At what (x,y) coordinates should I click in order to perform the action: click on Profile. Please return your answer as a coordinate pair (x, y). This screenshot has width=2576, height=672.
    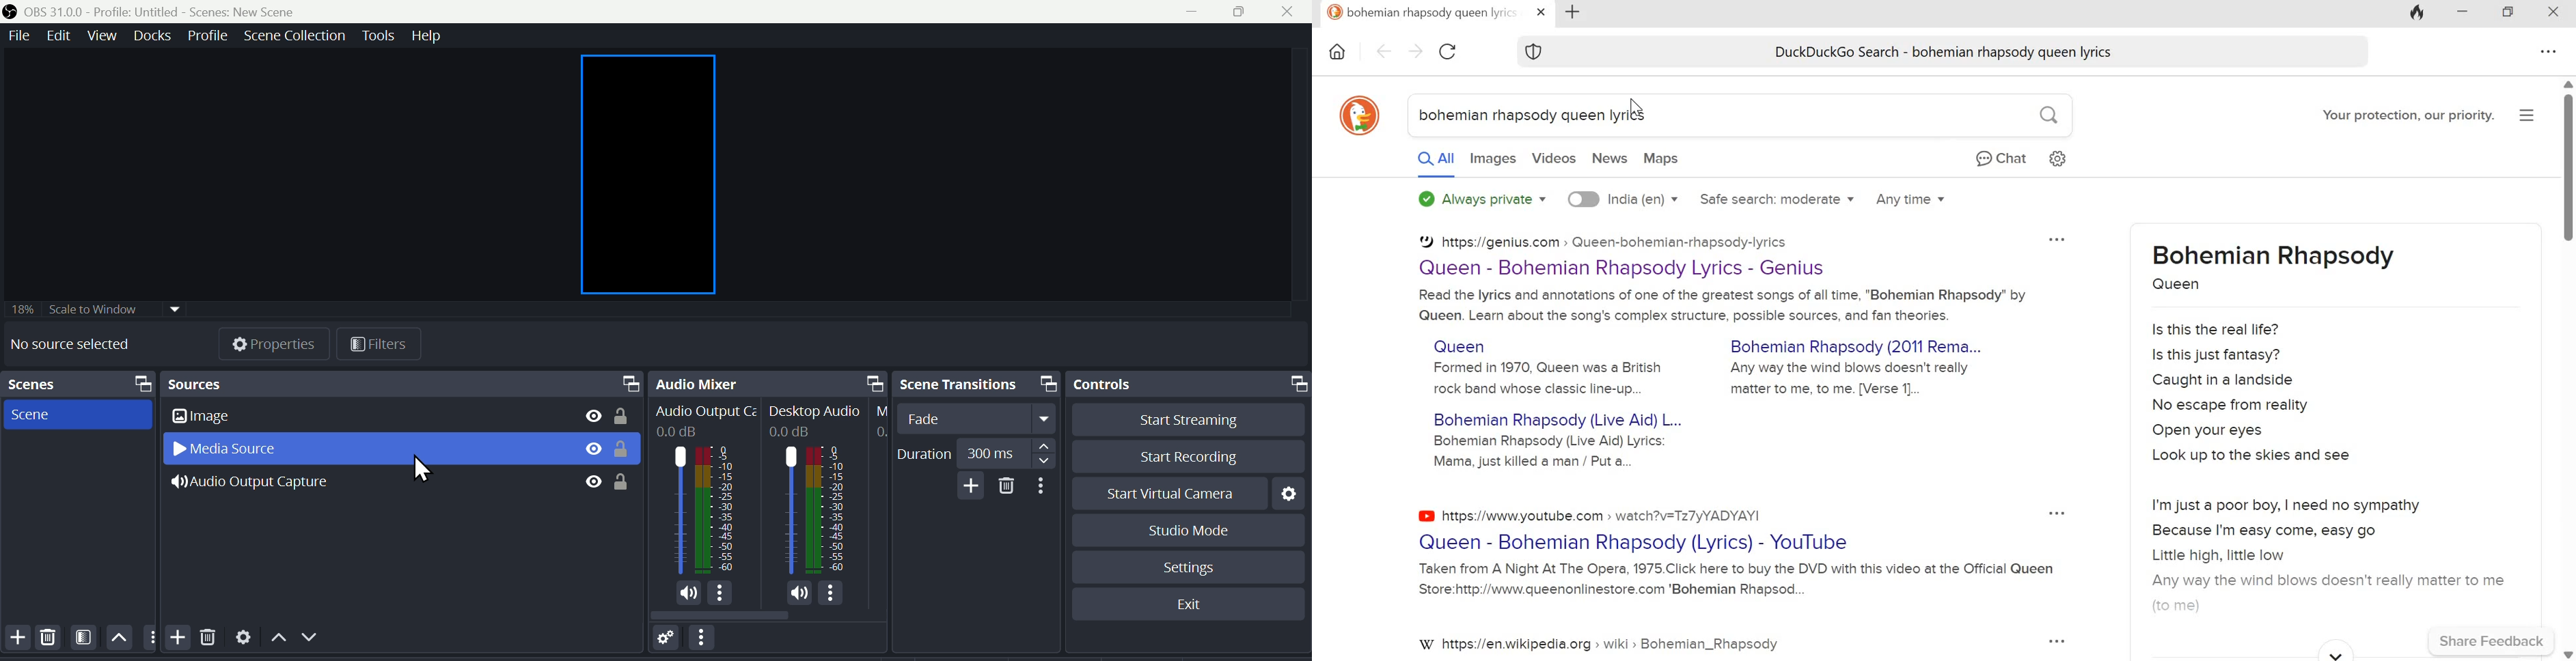
    Looking at the image, I should click on (204, 35).